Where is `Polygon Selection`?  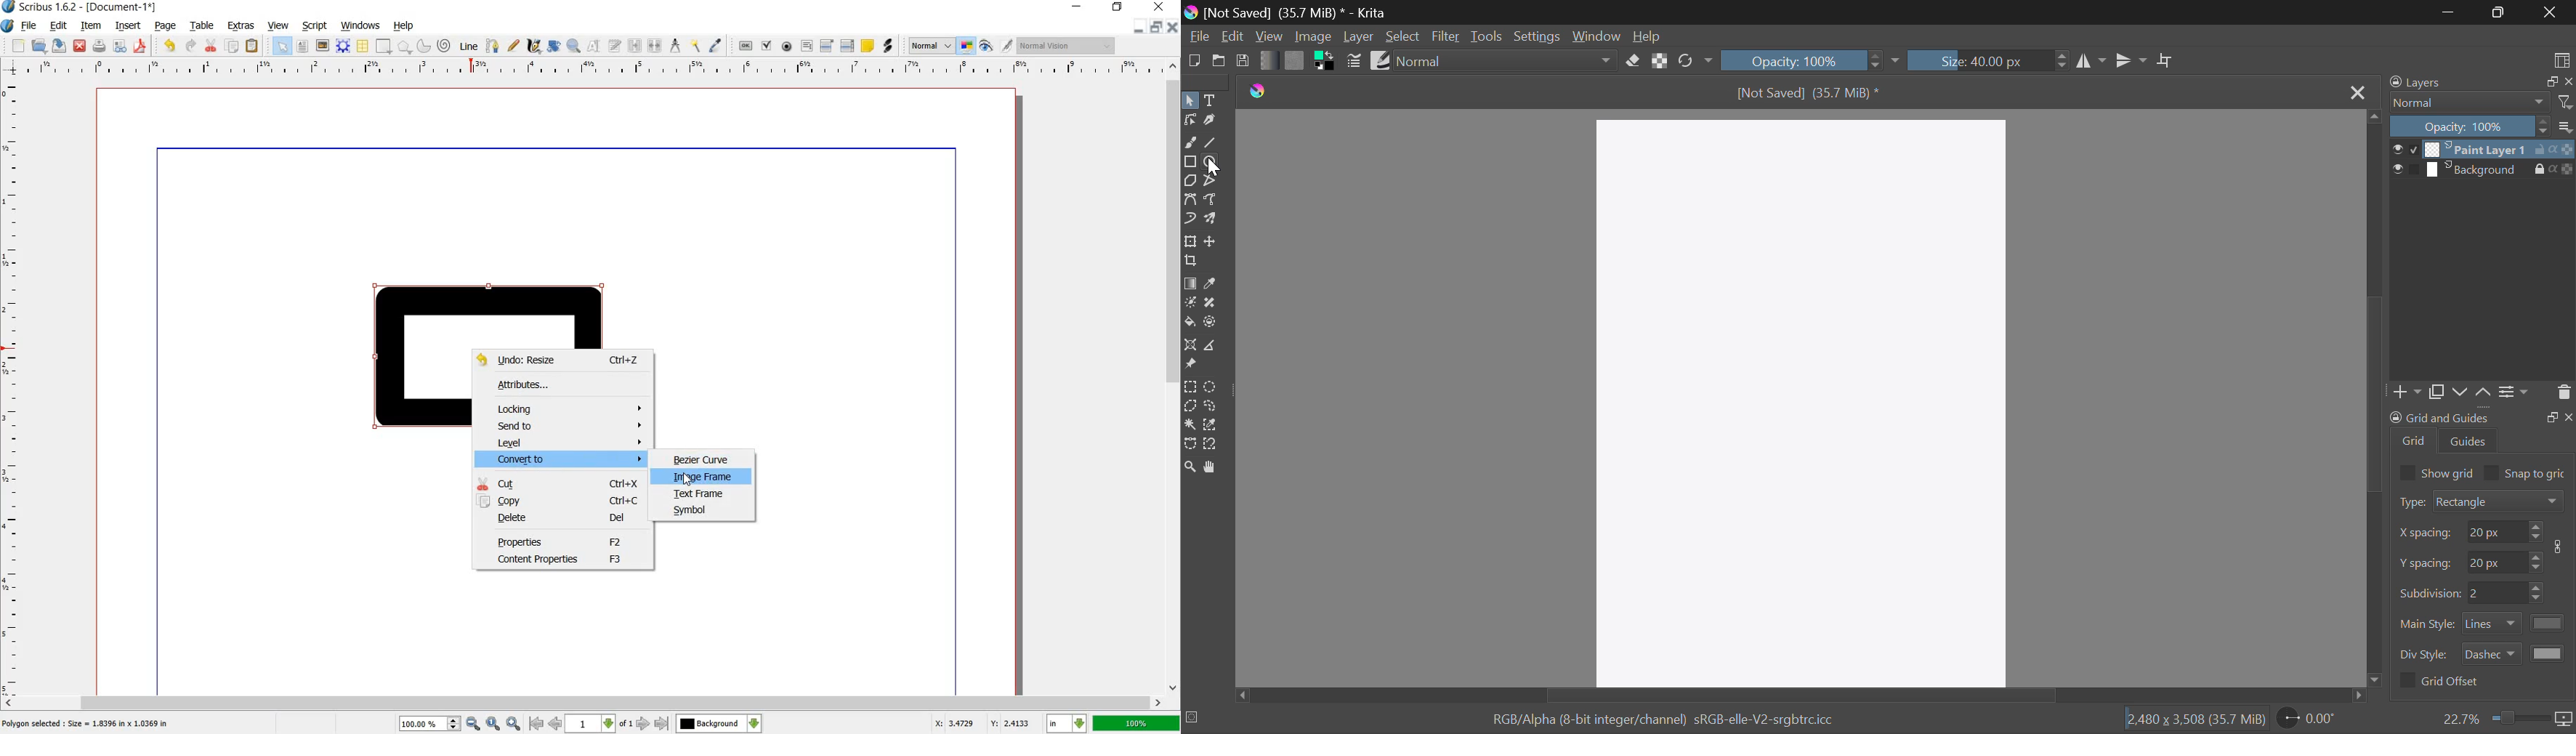
Polygon Selection is located at coordinates (1190, 407).